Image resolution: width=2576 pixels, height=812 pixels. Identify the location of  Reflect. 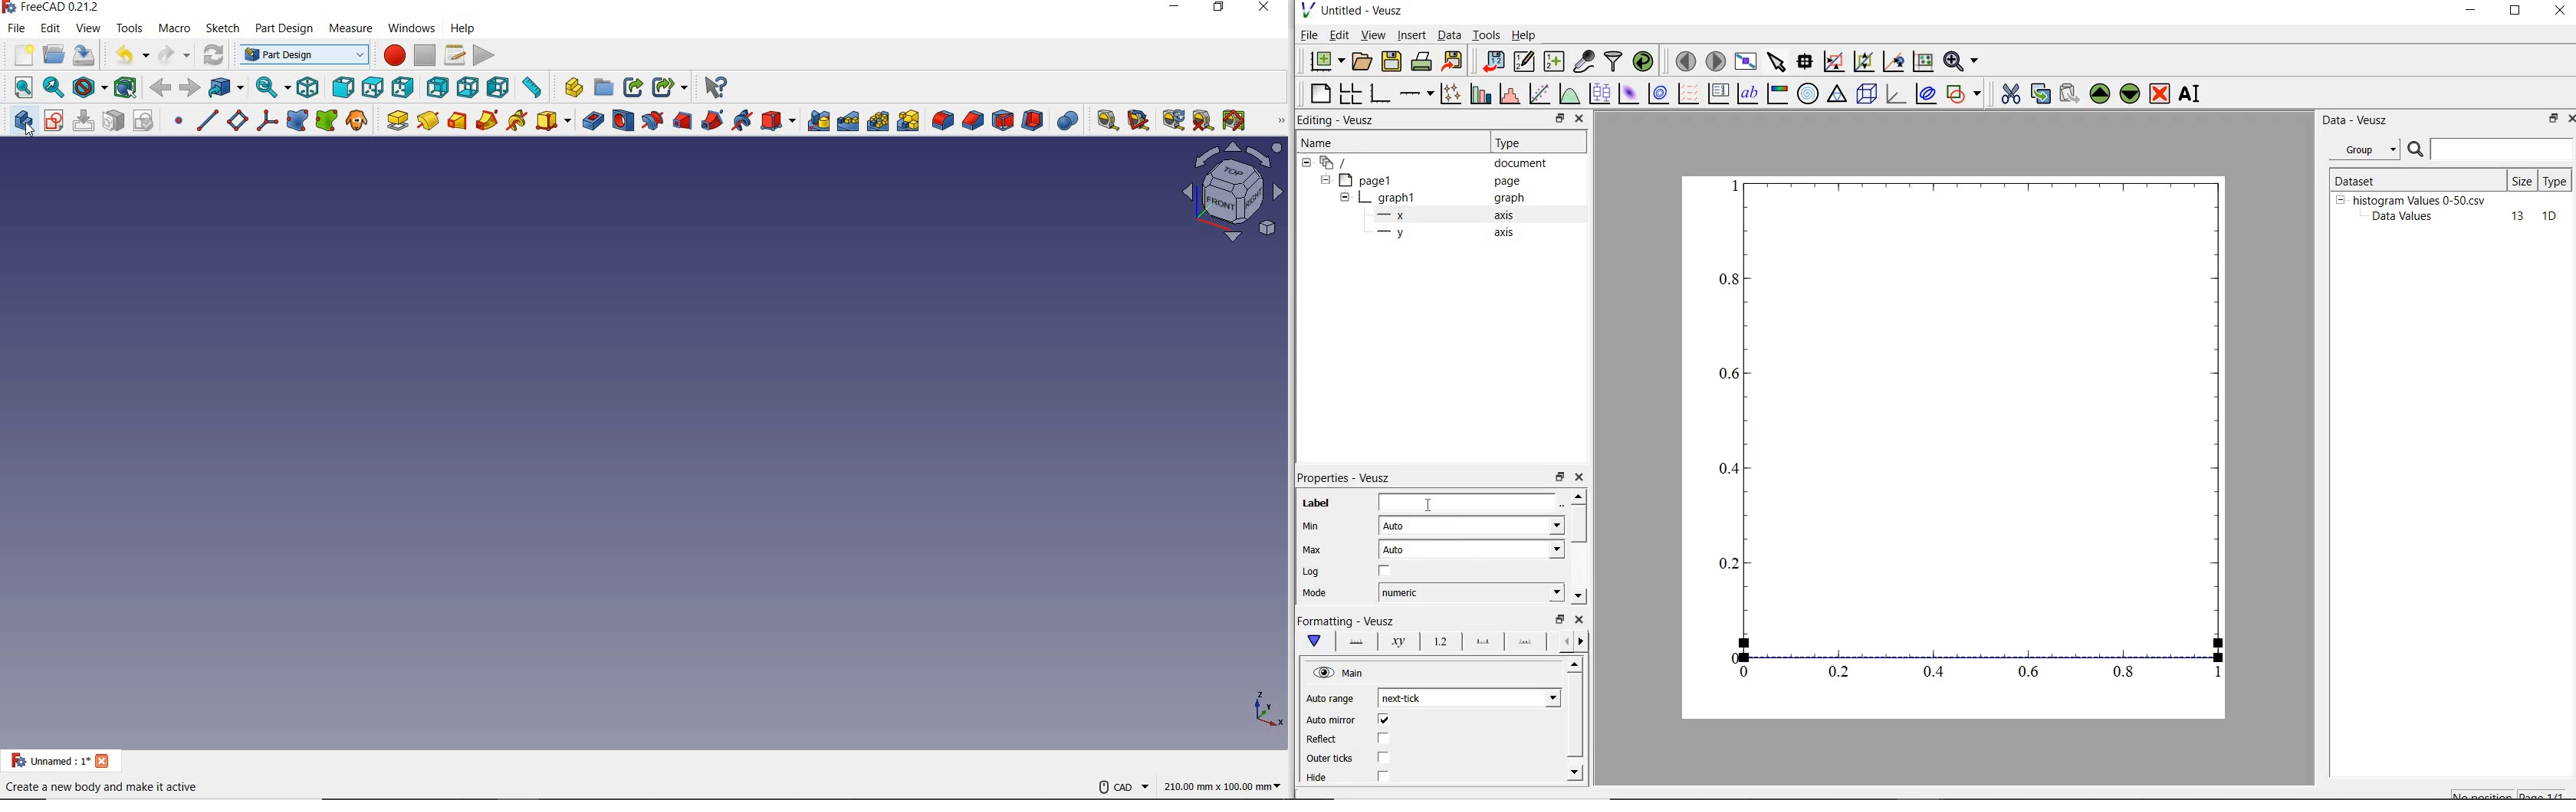
(1324, 739).